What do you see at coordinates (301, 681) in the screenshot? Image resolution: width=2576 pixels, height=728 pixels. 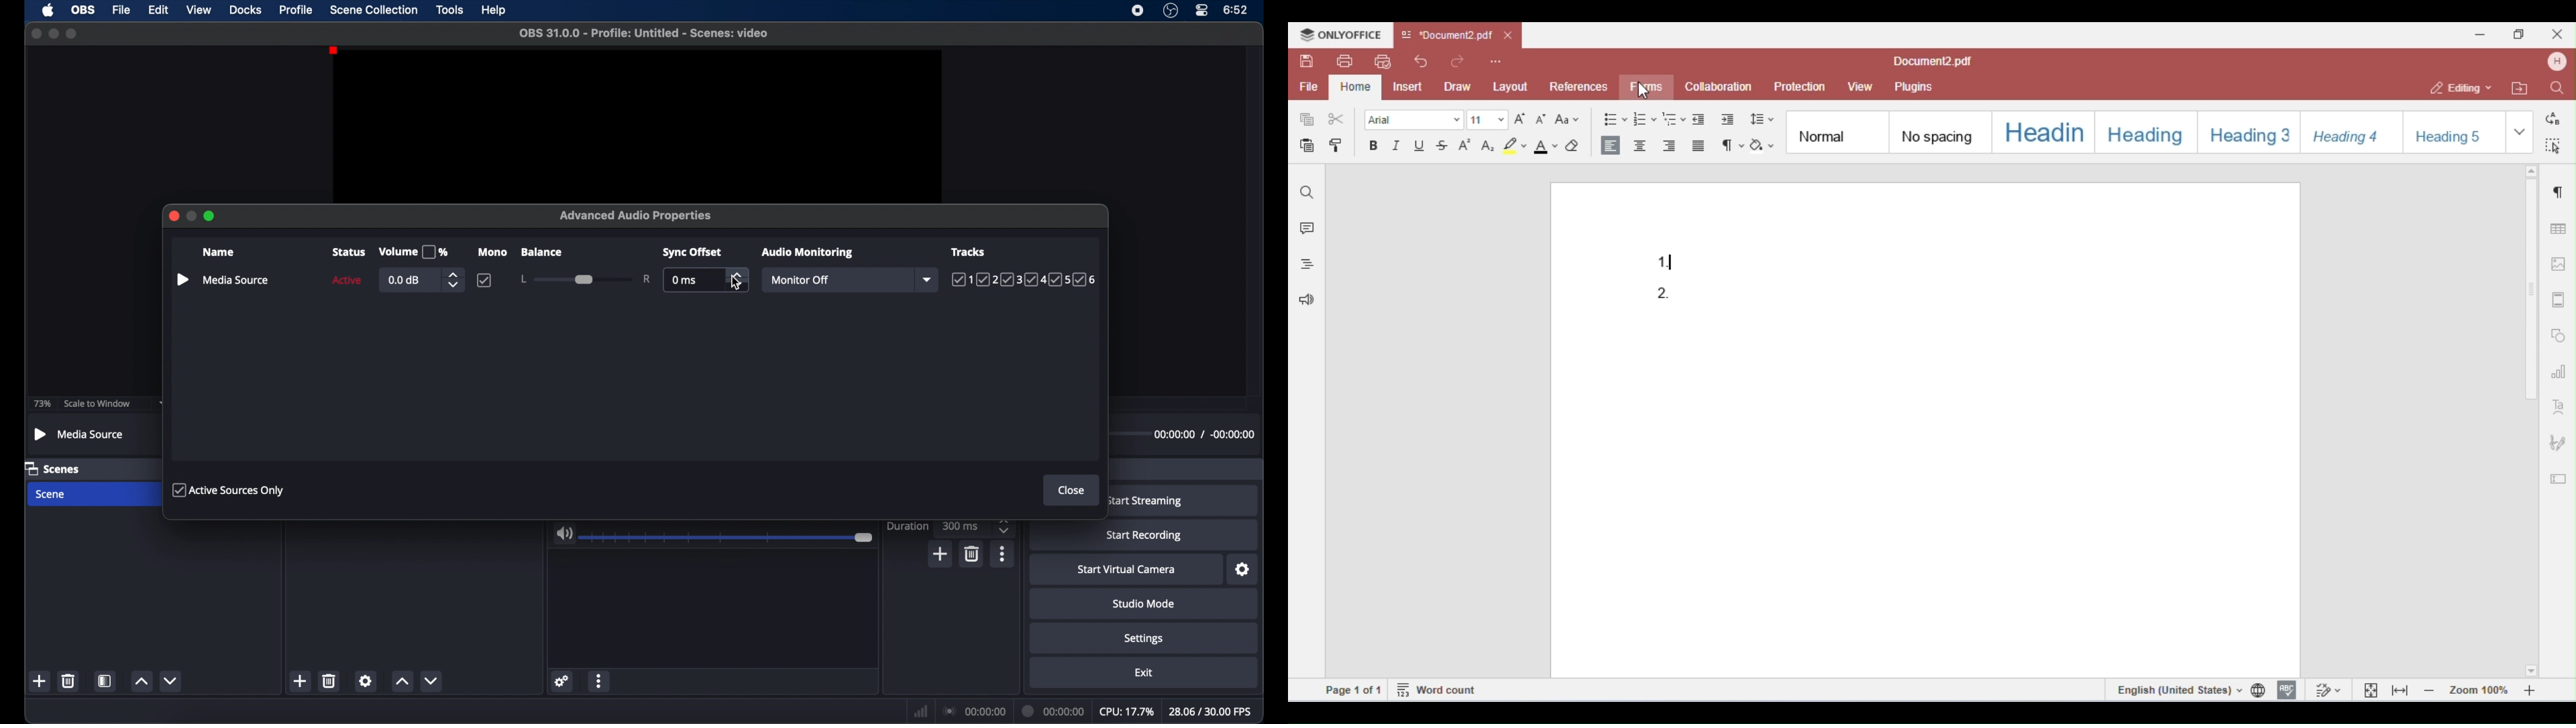 I see `add` at bounding box center [301, 681].